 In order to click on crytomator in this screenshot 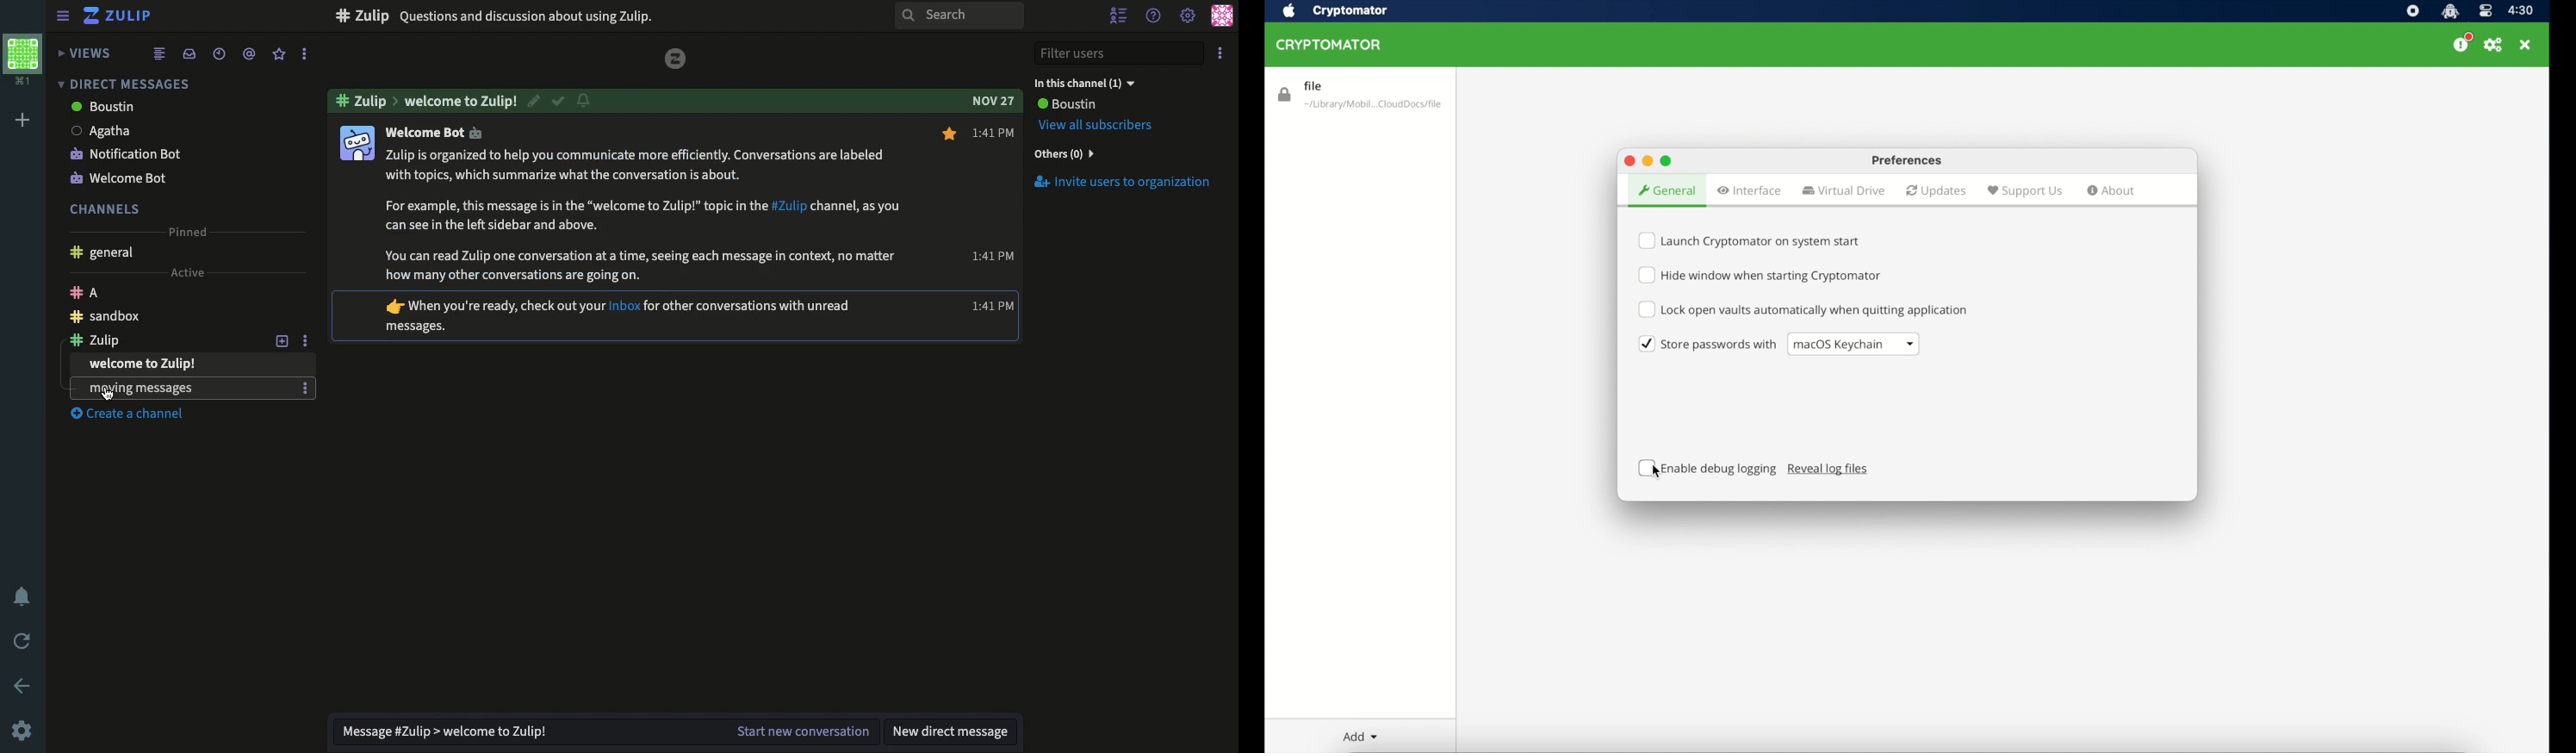, I will do `click(1349, 11)`.